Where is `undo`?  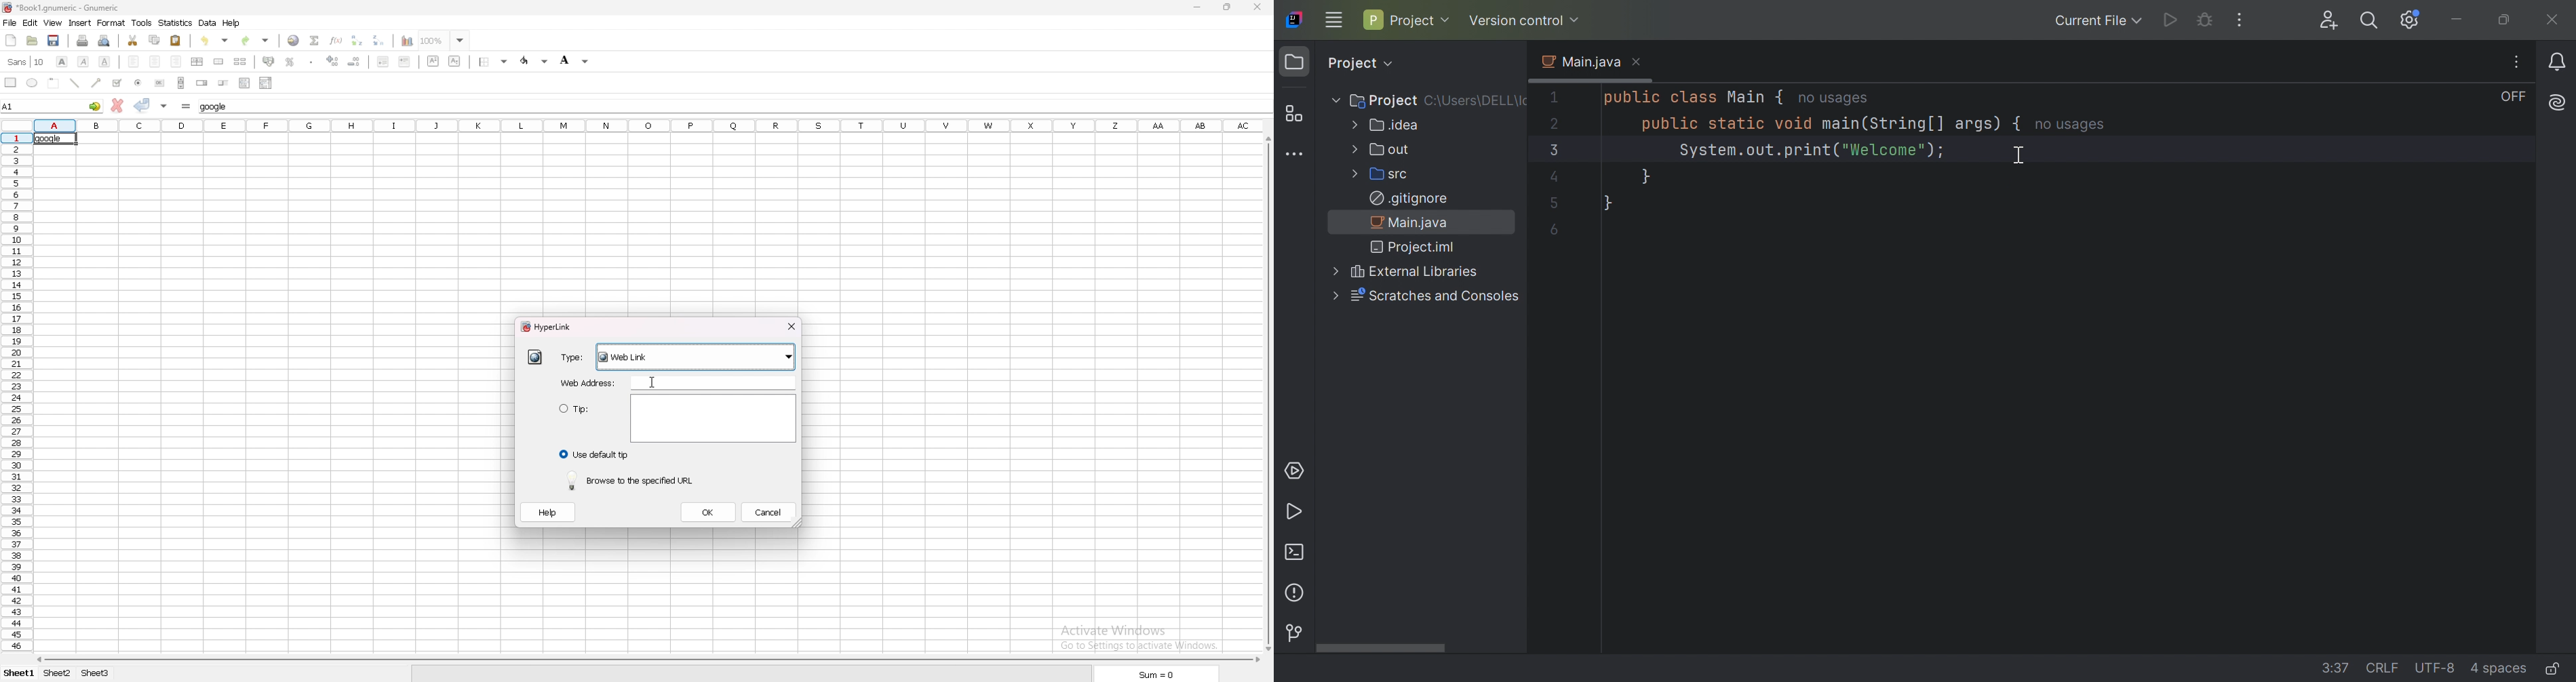 undo is located at coordinates (216, 40).